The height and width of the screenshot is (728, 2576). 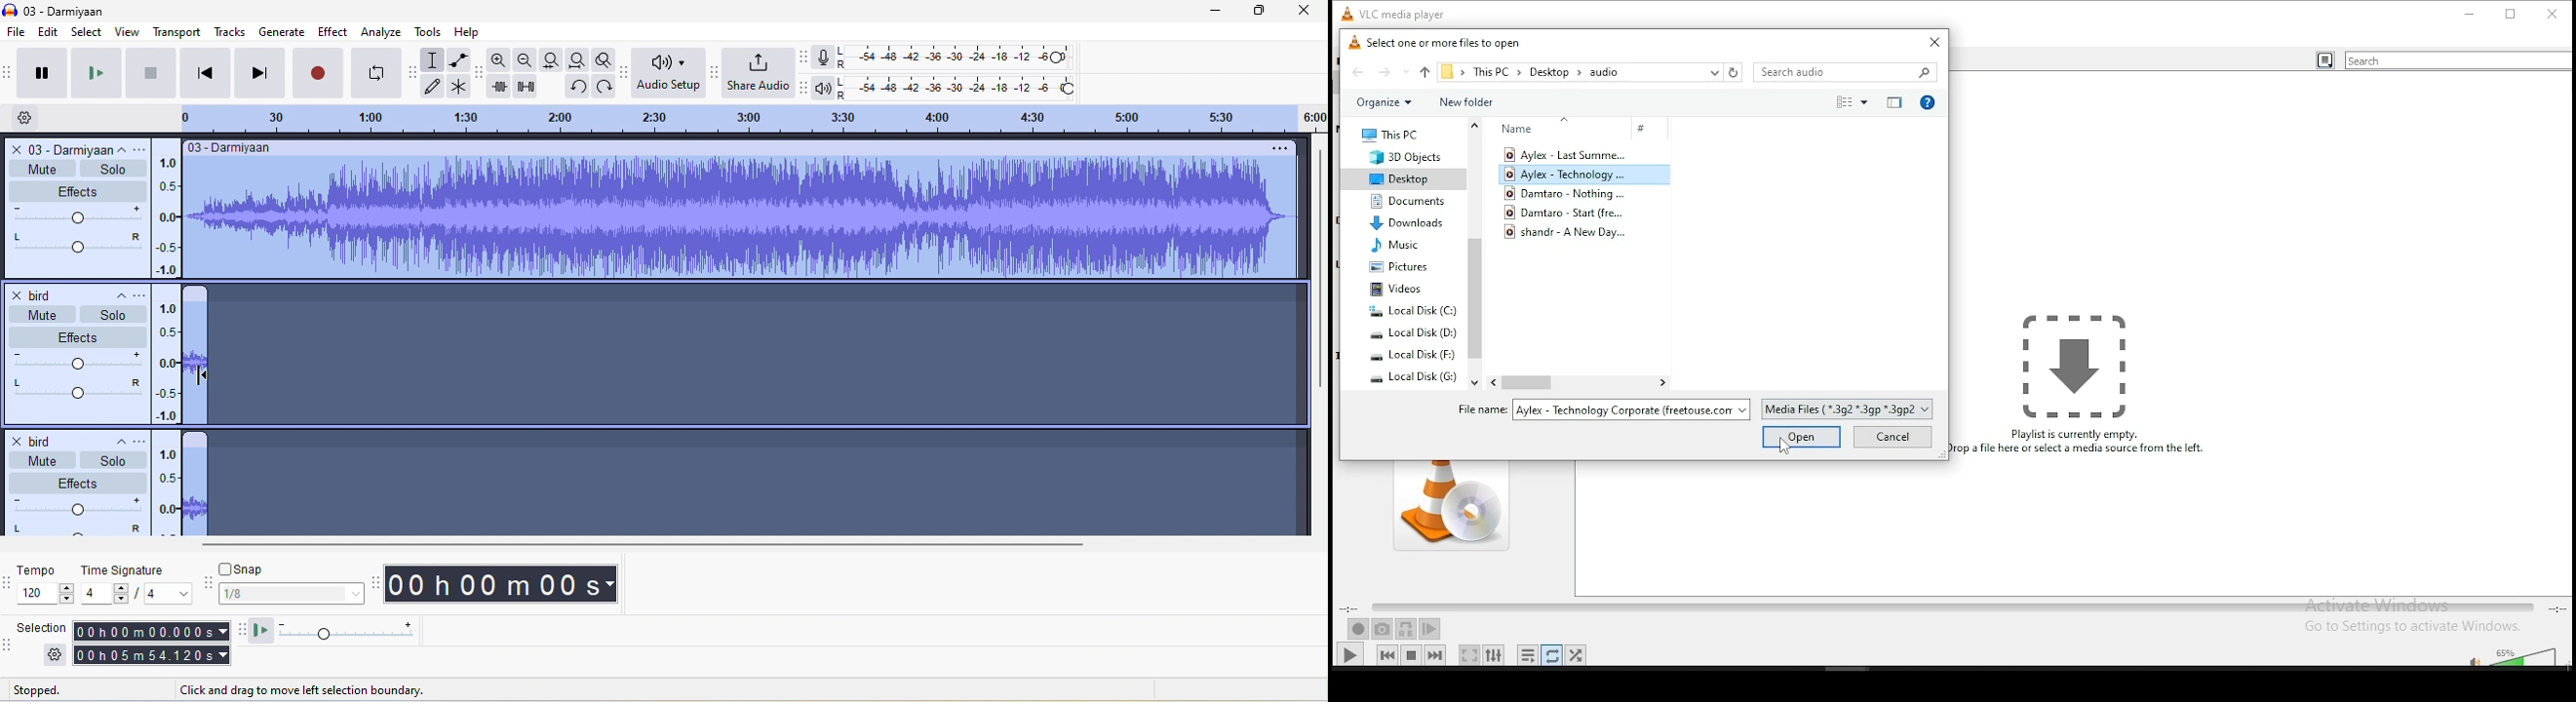 I want to click on collapse, so click(x=114, y=441).